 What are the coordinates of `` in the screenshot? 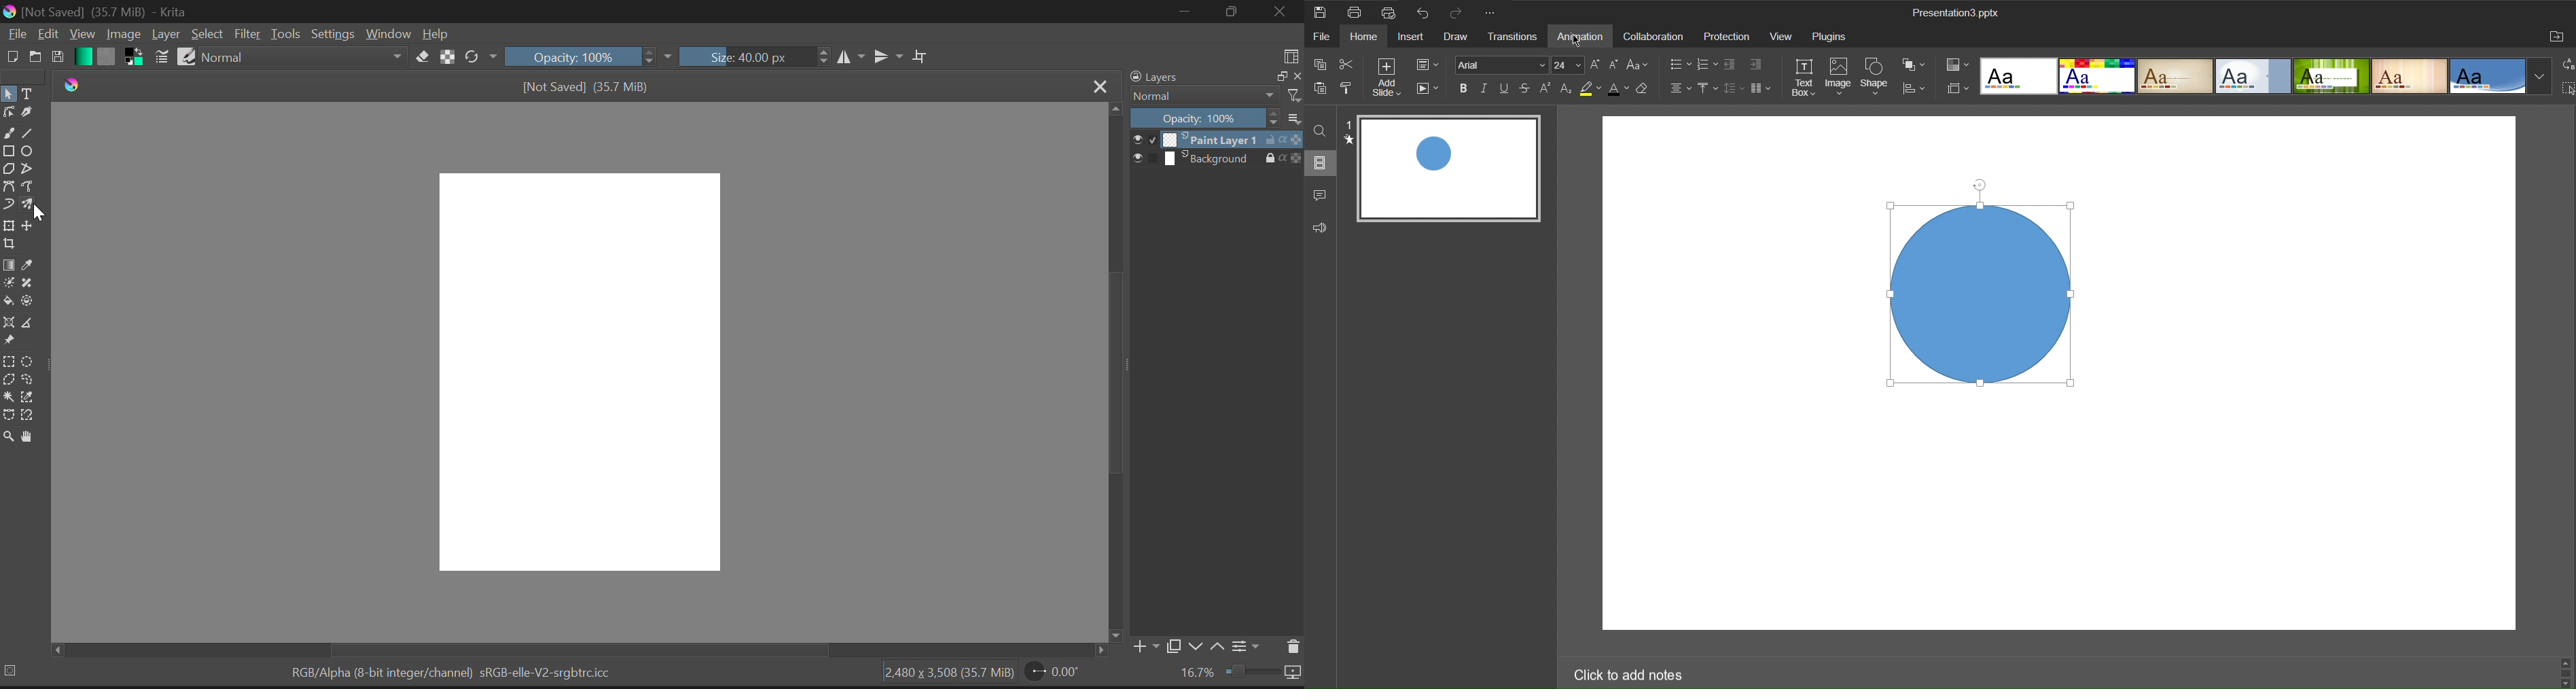 It's located at (56, 647).